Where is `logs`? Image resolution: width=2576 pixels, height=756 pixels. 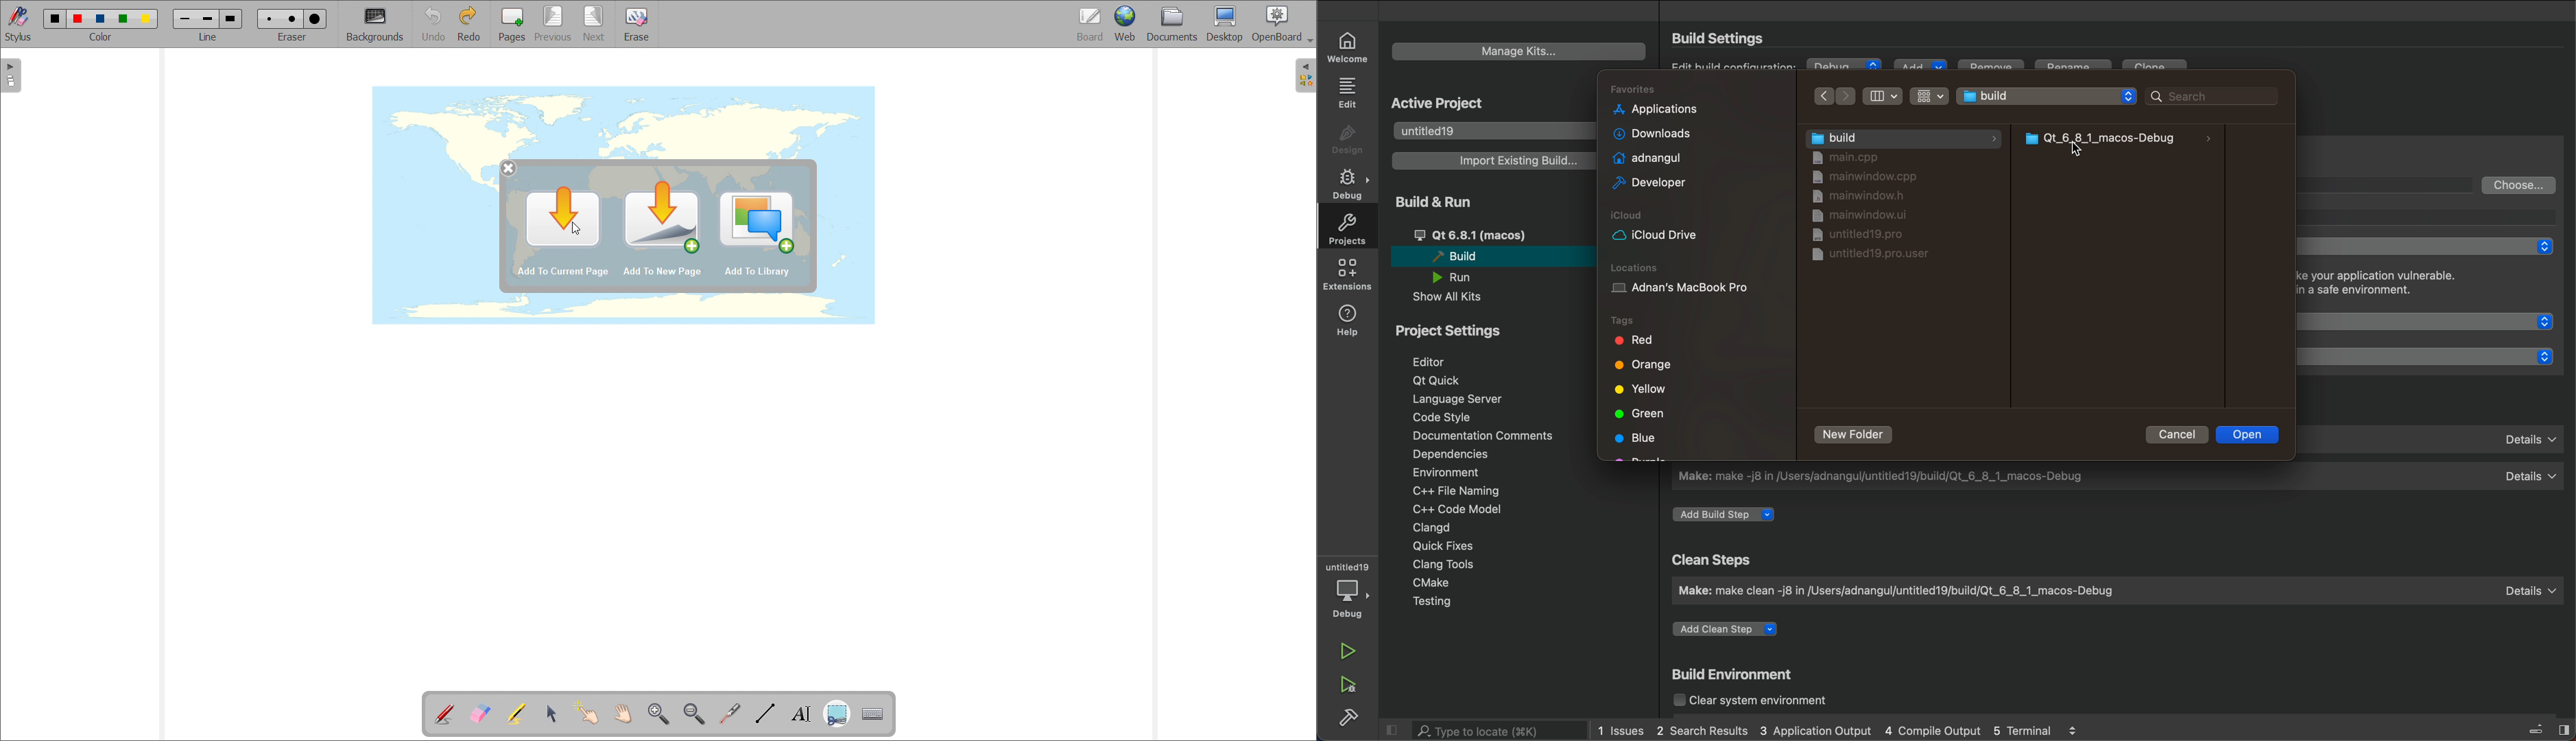
logs is located at coordinates (1838, 731).